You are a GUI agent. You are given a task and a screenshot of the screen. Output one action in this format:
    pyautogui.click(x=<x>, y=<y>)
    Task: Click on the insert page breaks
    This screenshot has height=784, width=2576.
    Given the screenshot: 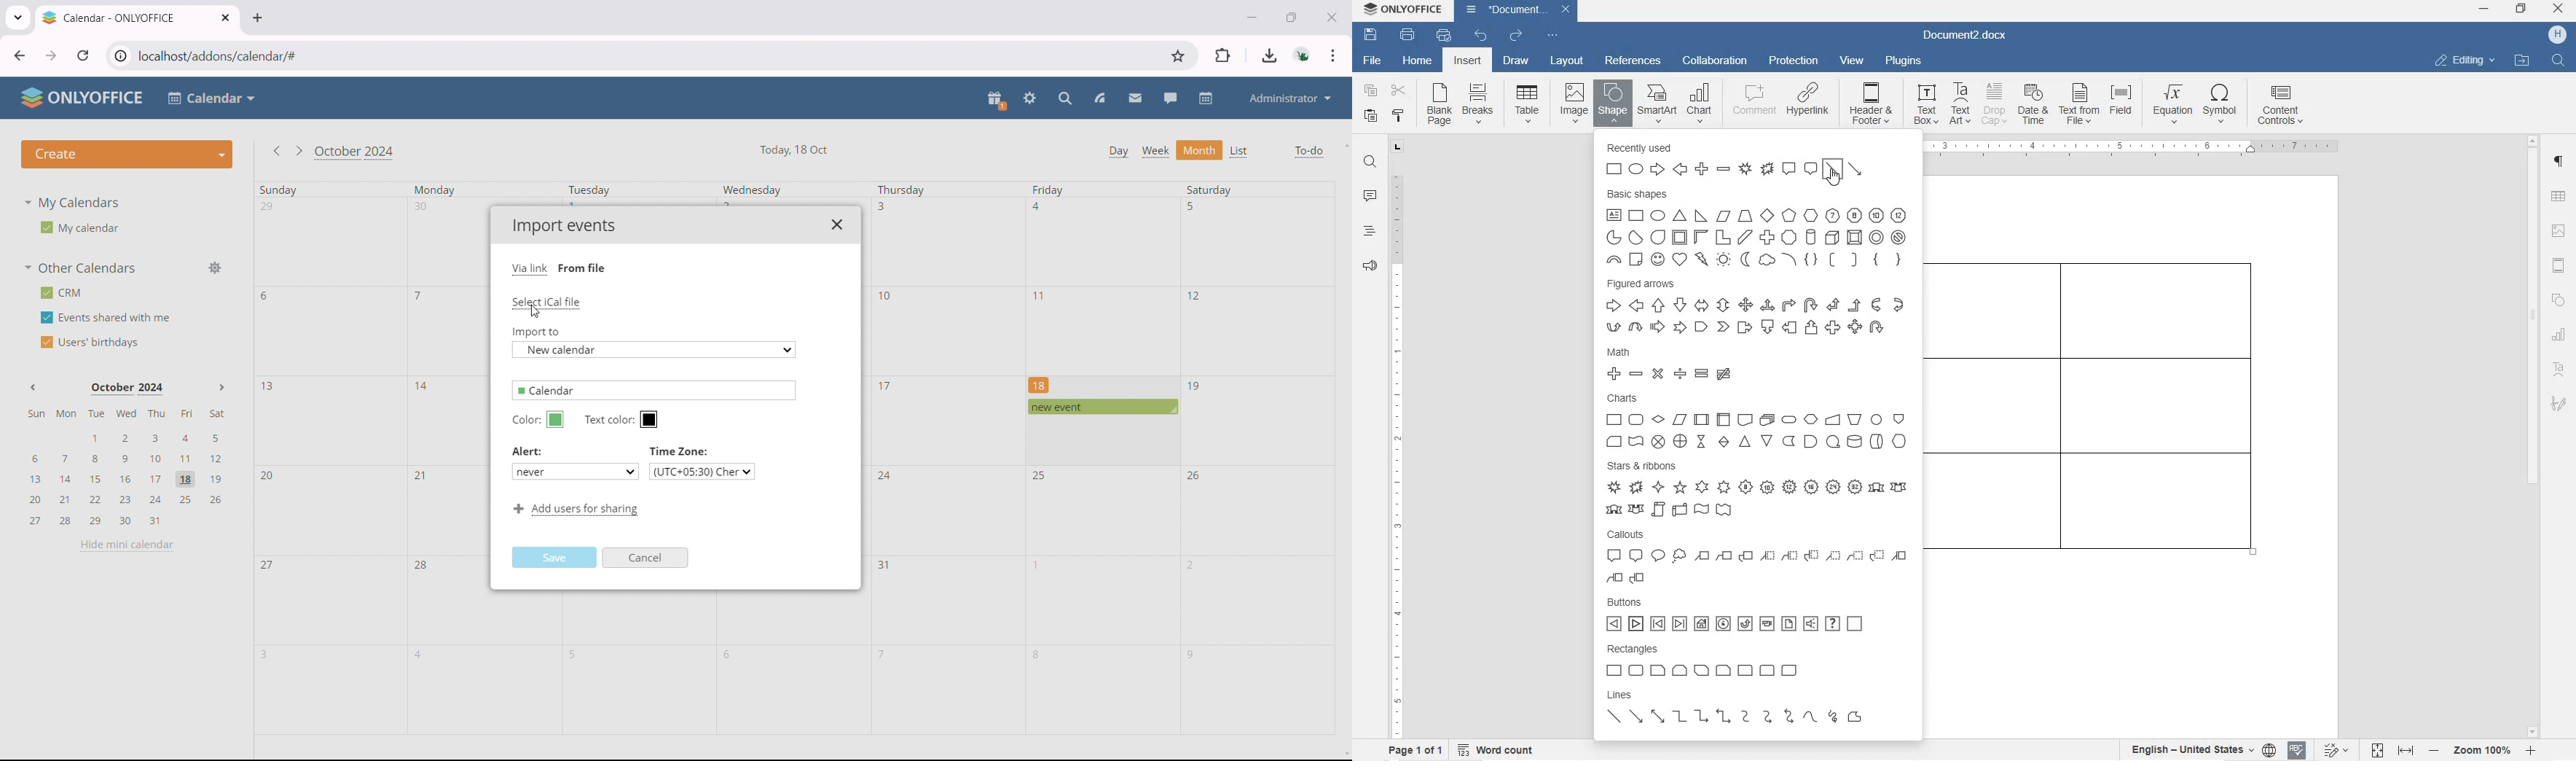 What is the action you would take?
    pyautogui.click(x=1480, y=104)
    